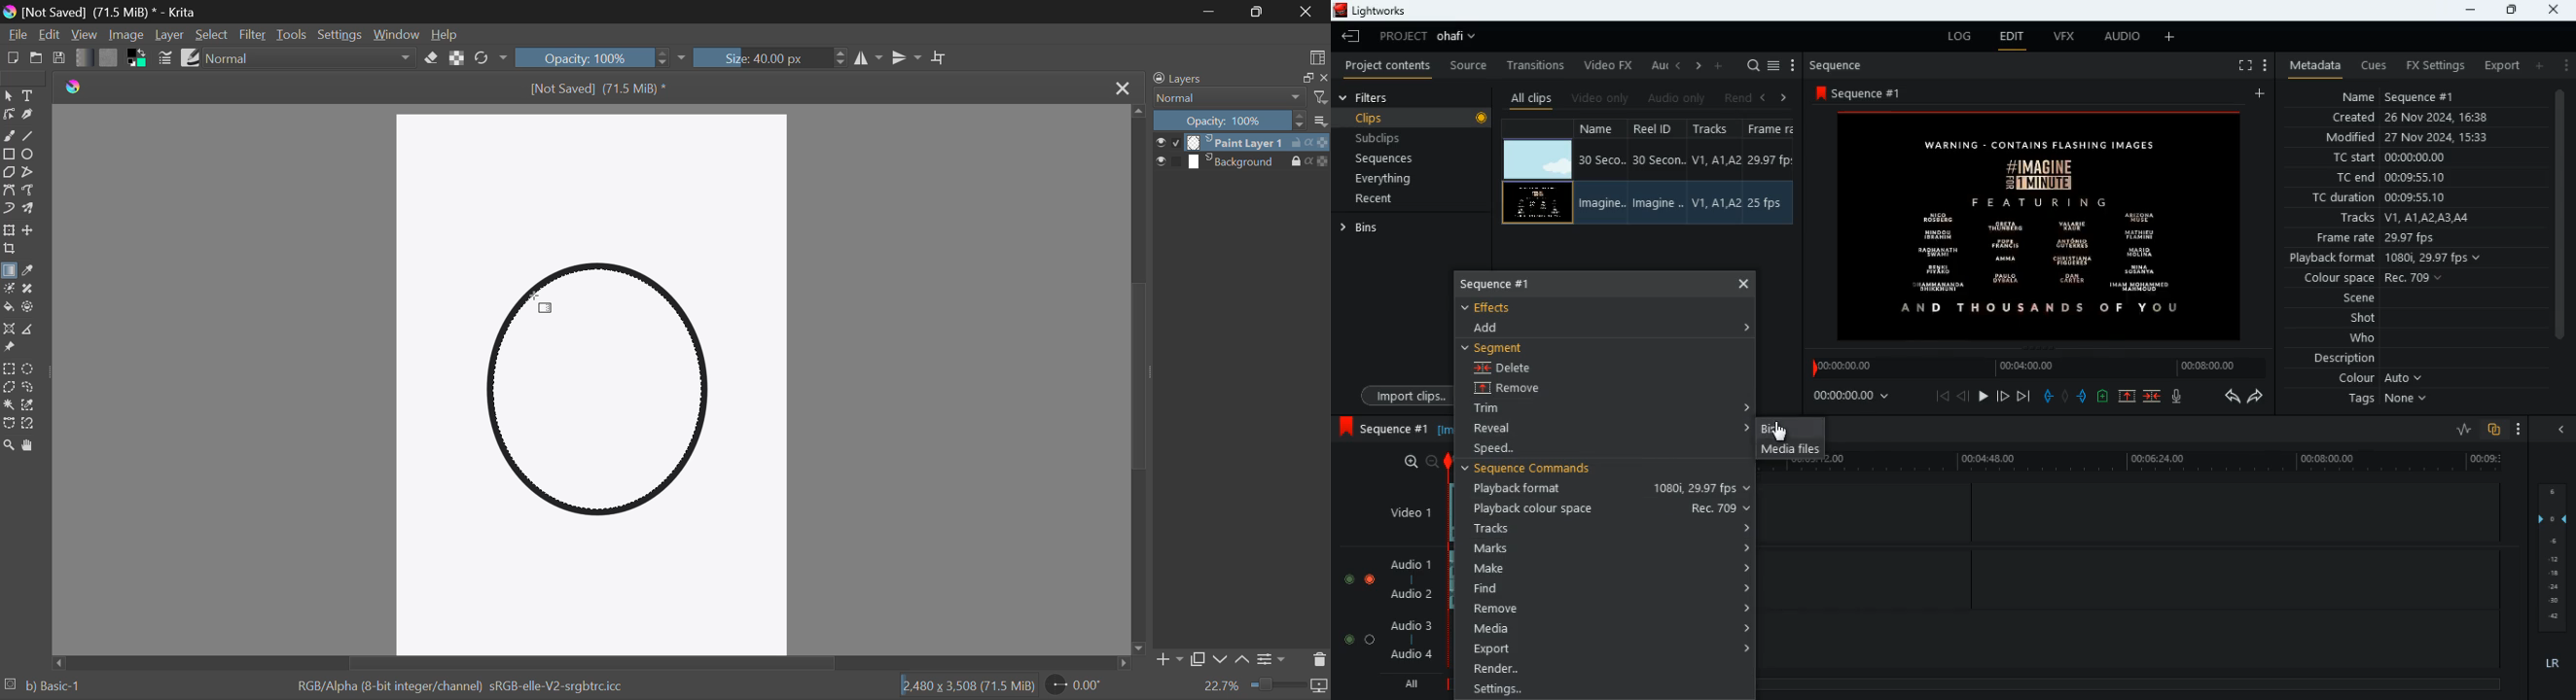  I want to click on Pan, so click(31, 446).